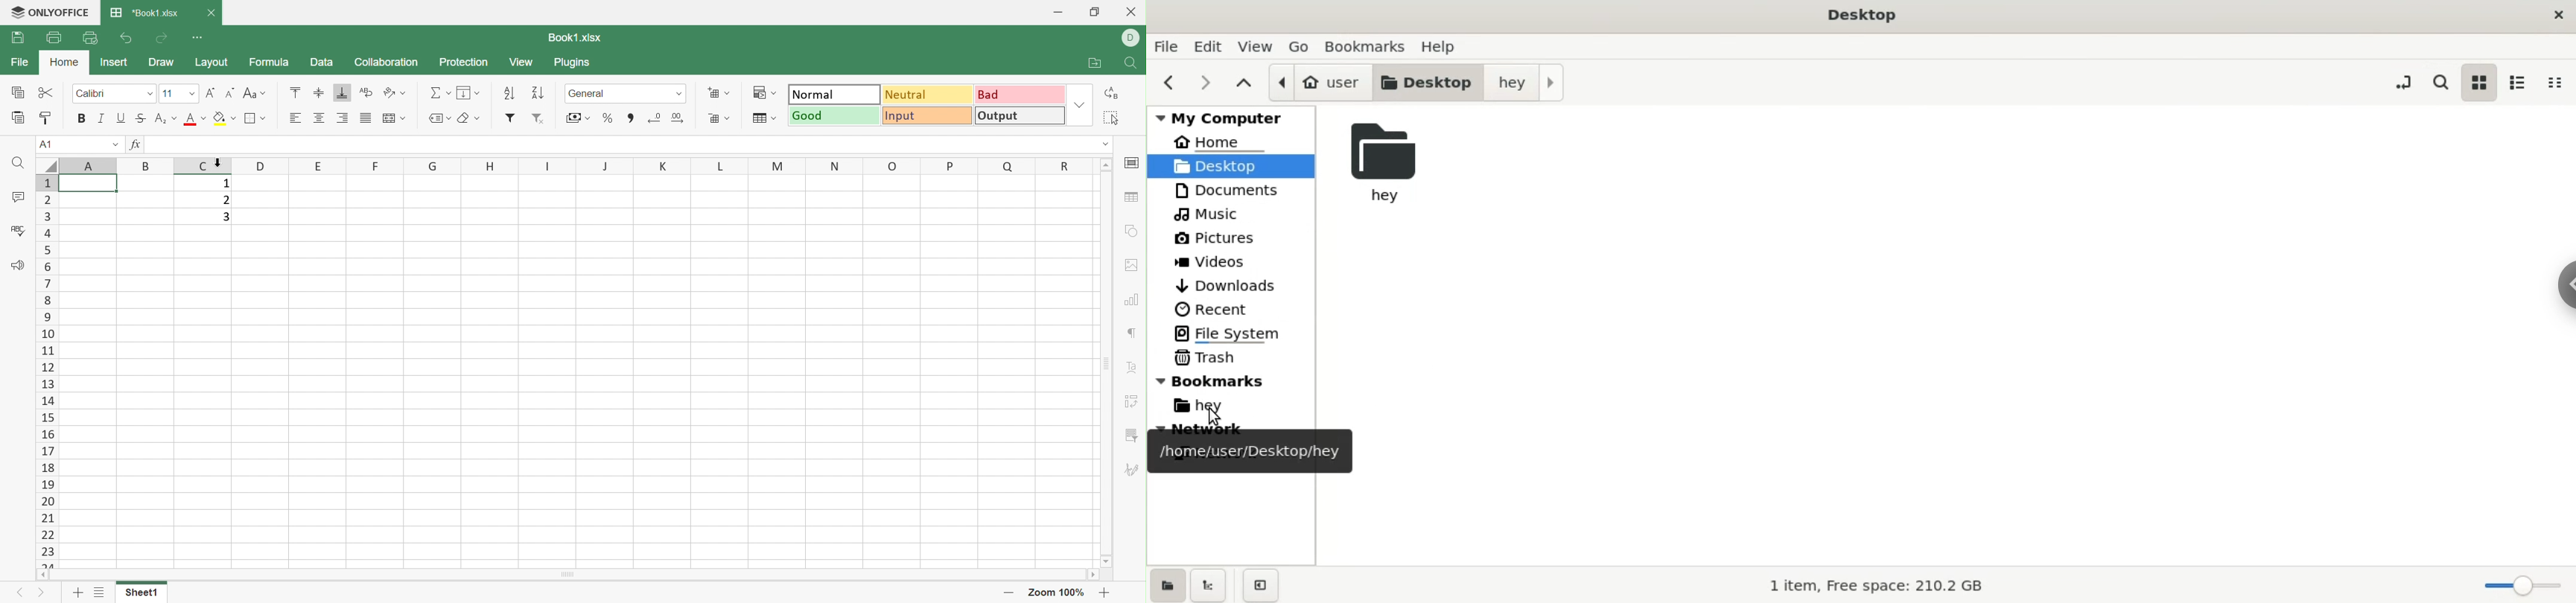 This screenshot has width=2576, height=616. I want to click on Collaboration, so click(387, 61).